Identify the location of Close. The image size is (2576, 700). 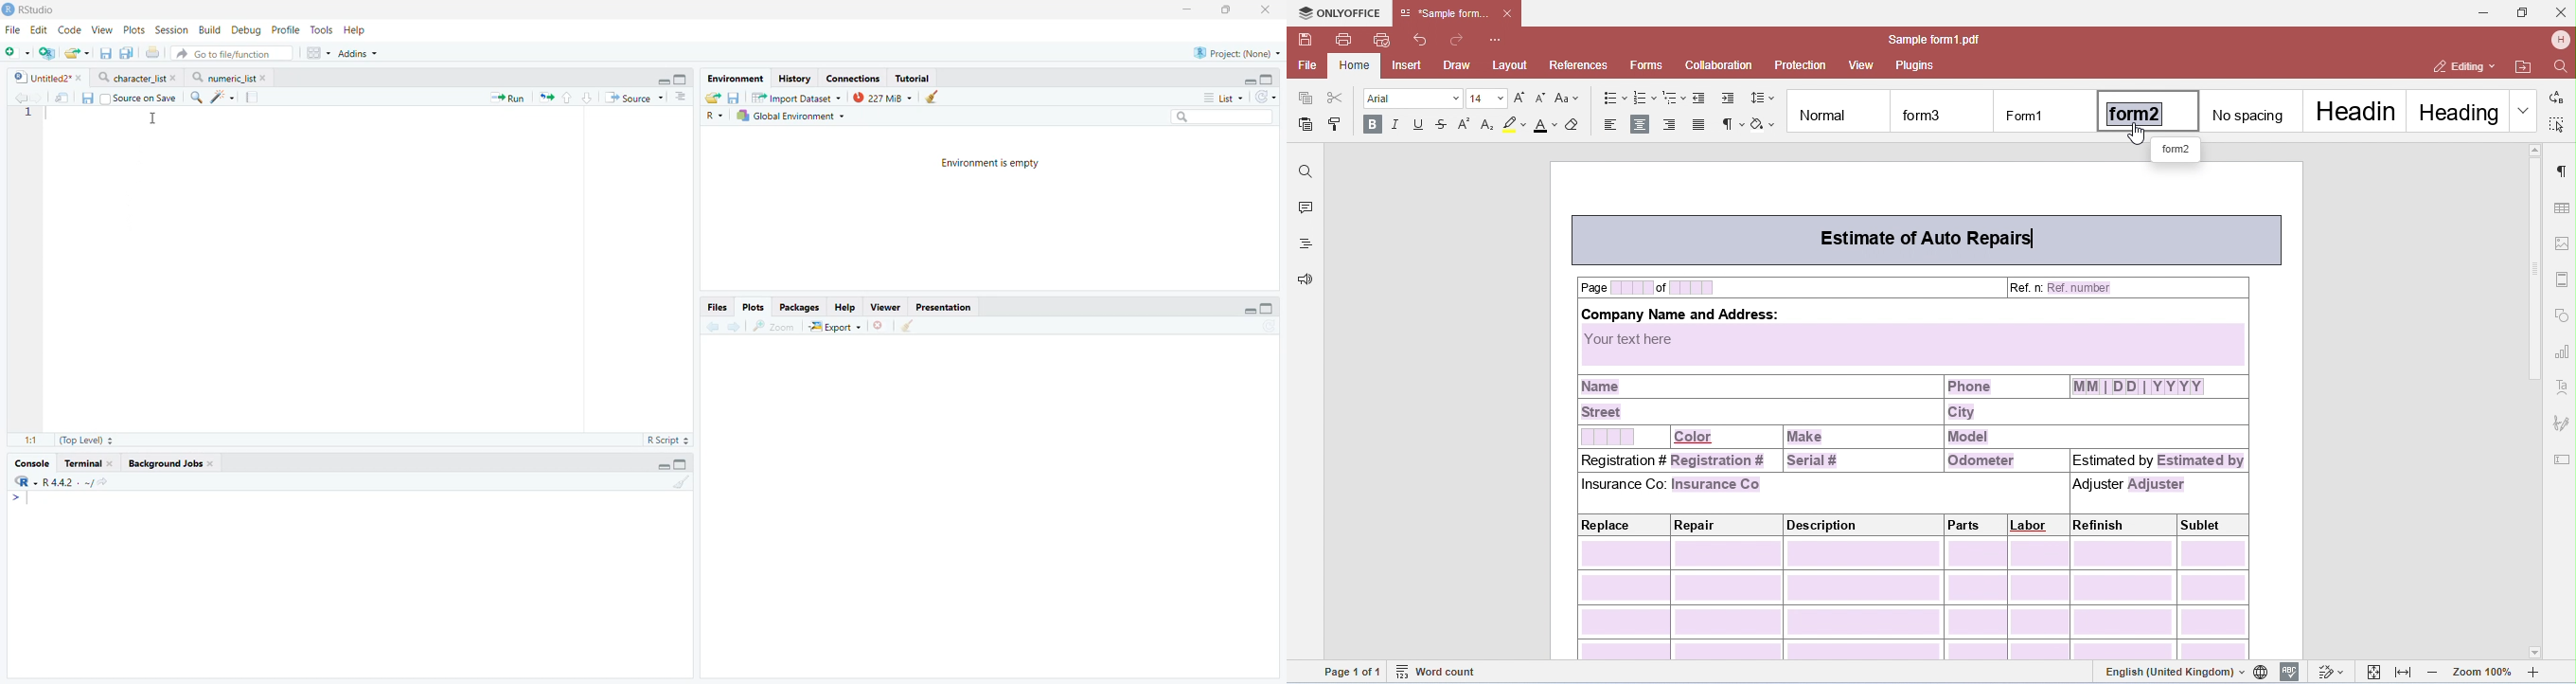
(1269, 10).